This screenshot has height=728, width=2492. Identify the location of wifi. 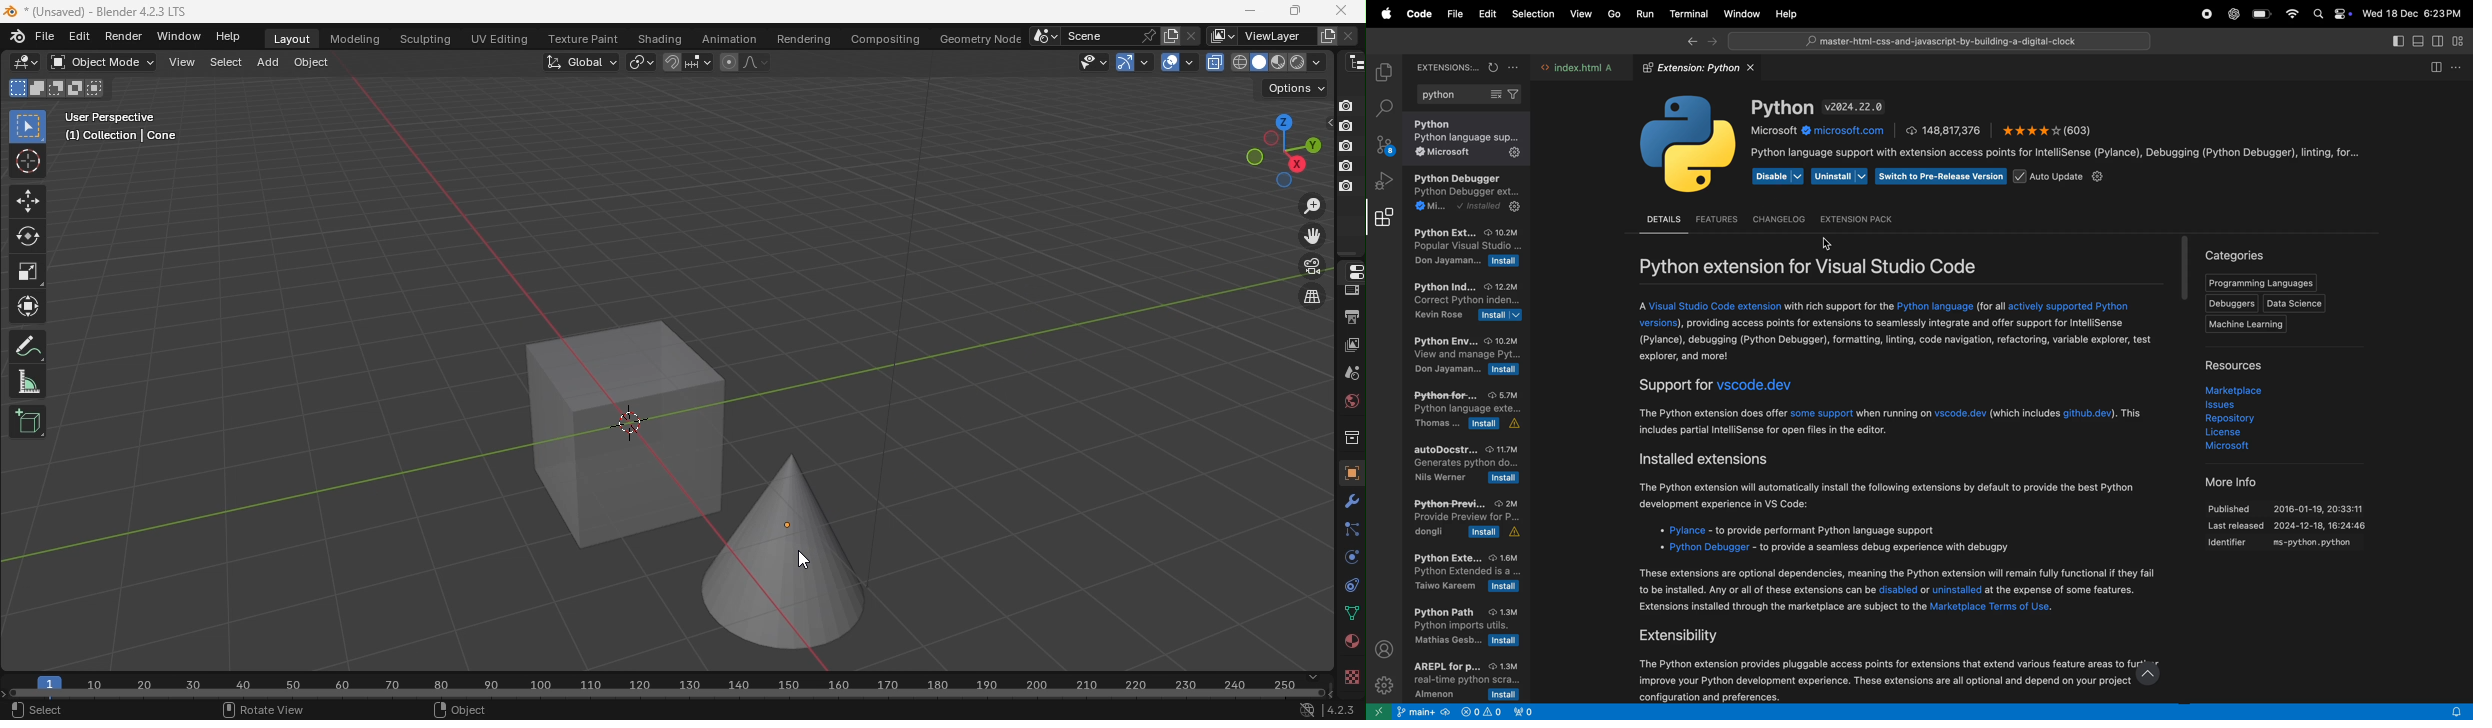
(2291, 14).